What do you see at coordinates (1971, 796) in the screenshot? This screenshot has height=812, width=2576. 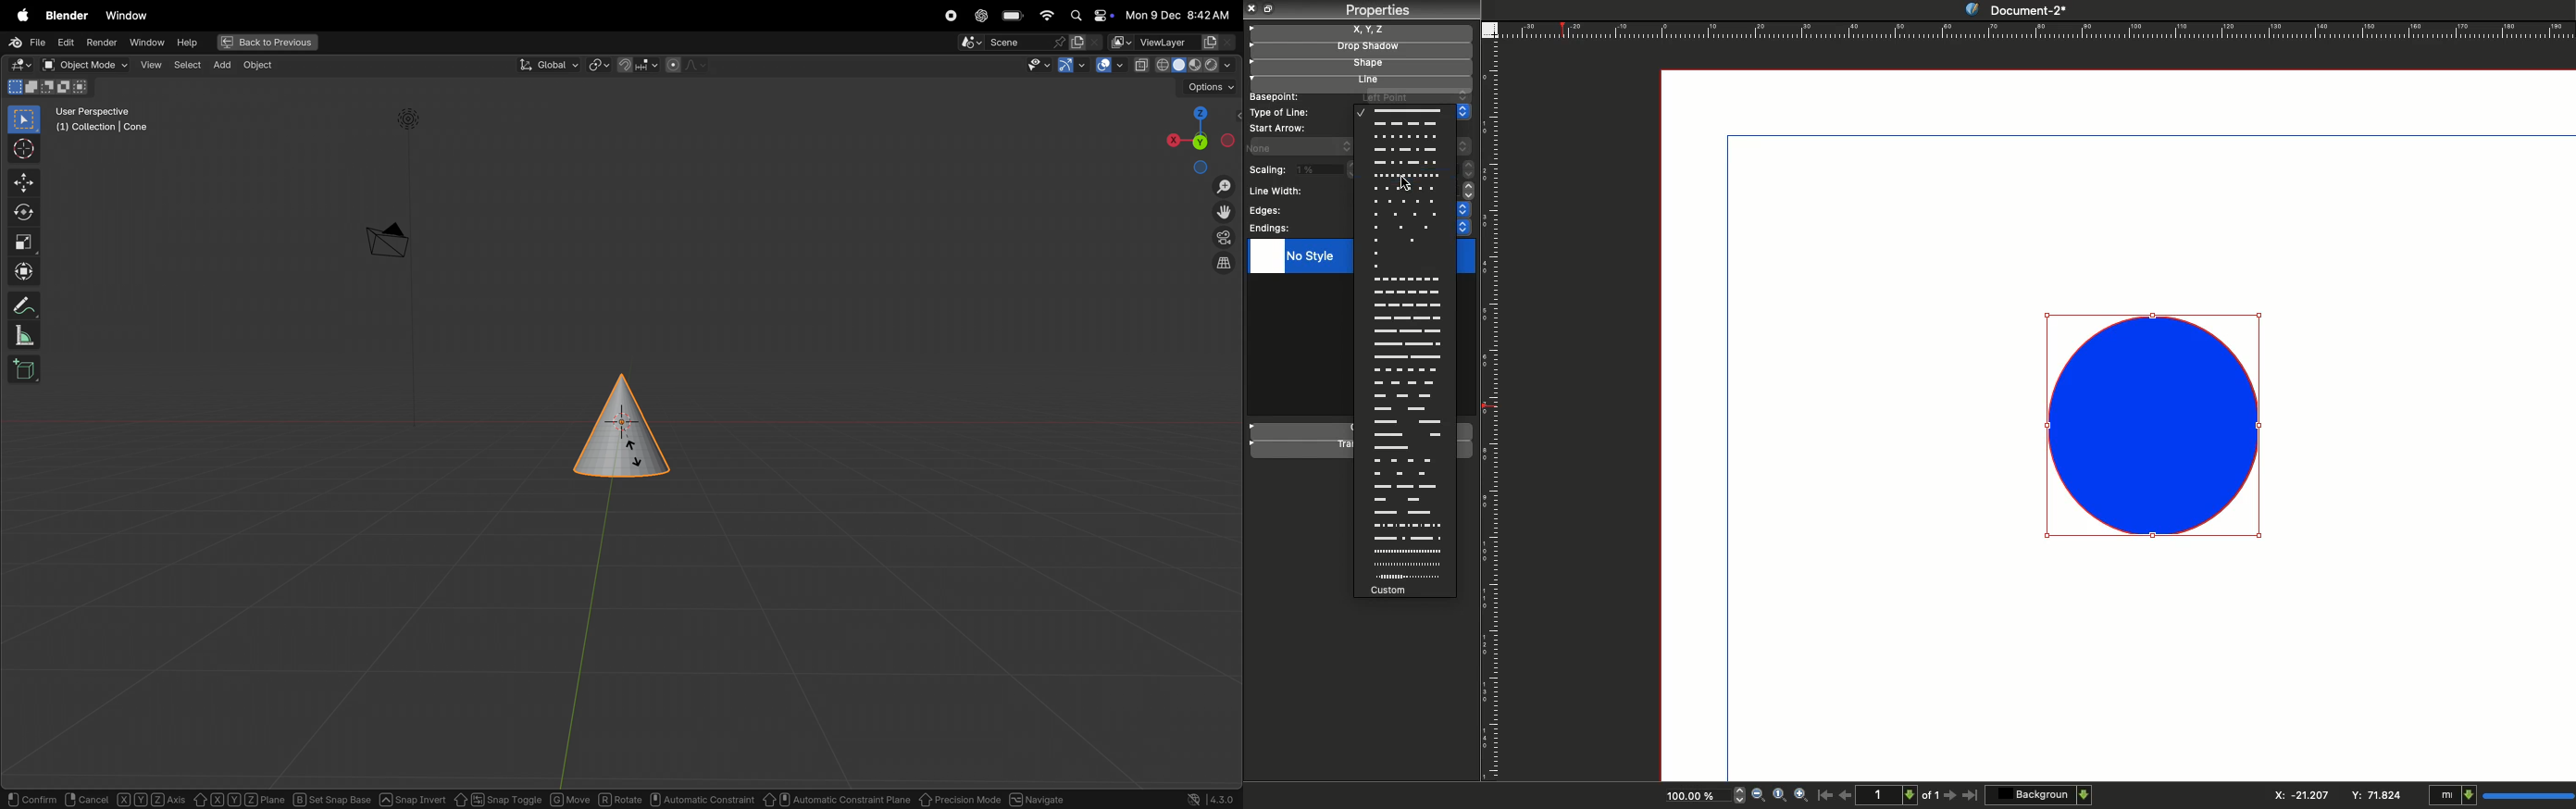 I see `Last page` at bounding box center [1971, 796].